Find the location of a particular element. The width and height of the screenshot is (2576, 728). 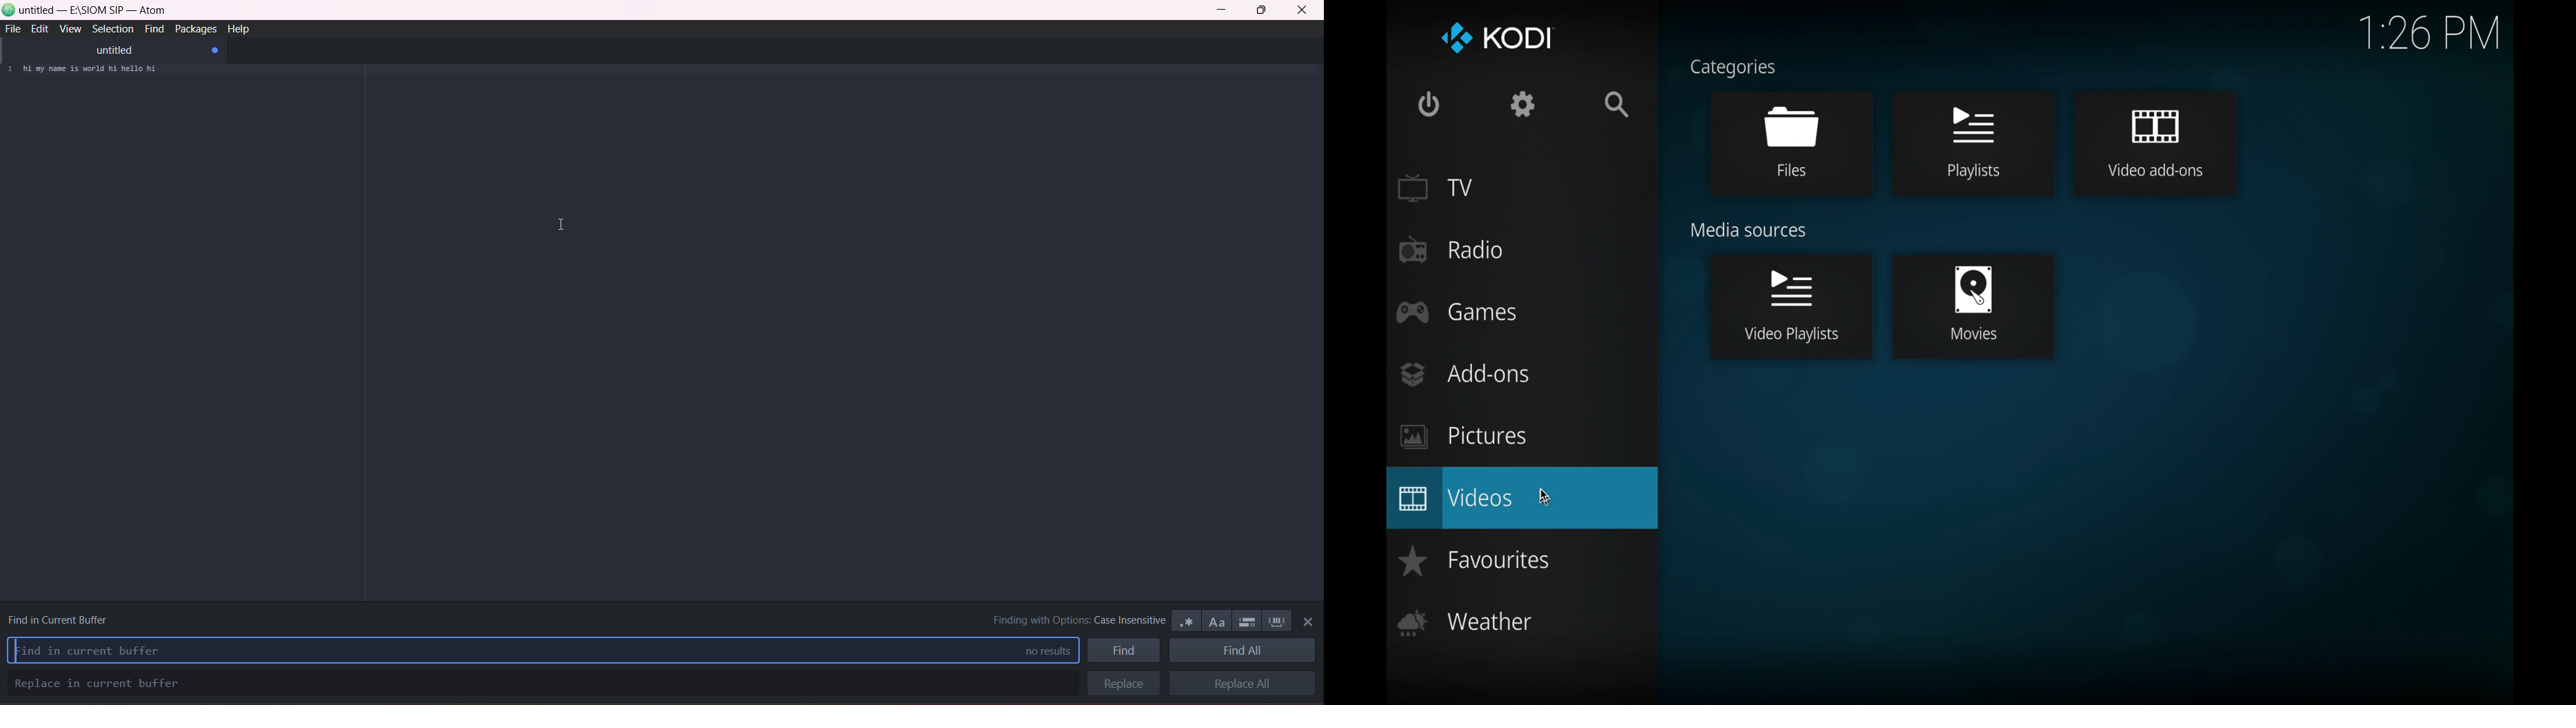

playlists is located at coordinates (1971, 144).